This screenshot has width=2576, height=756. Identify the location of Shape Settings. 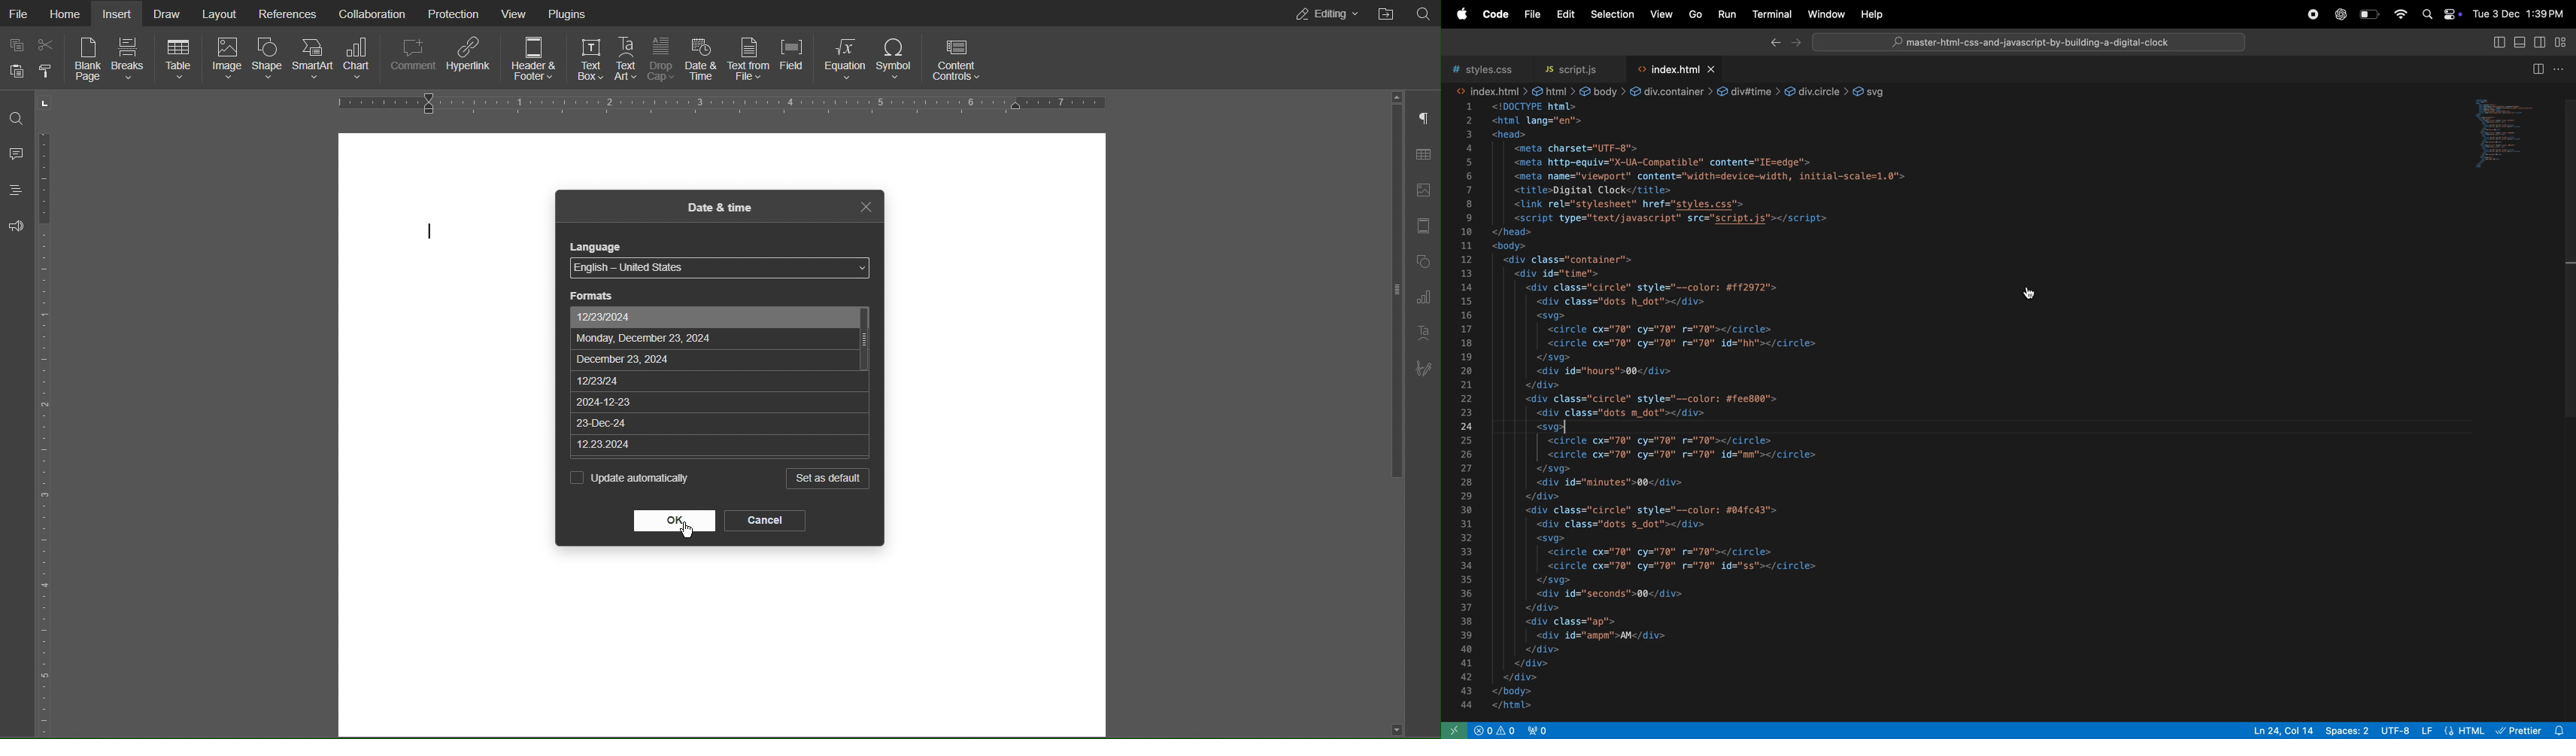
(1426, 263).